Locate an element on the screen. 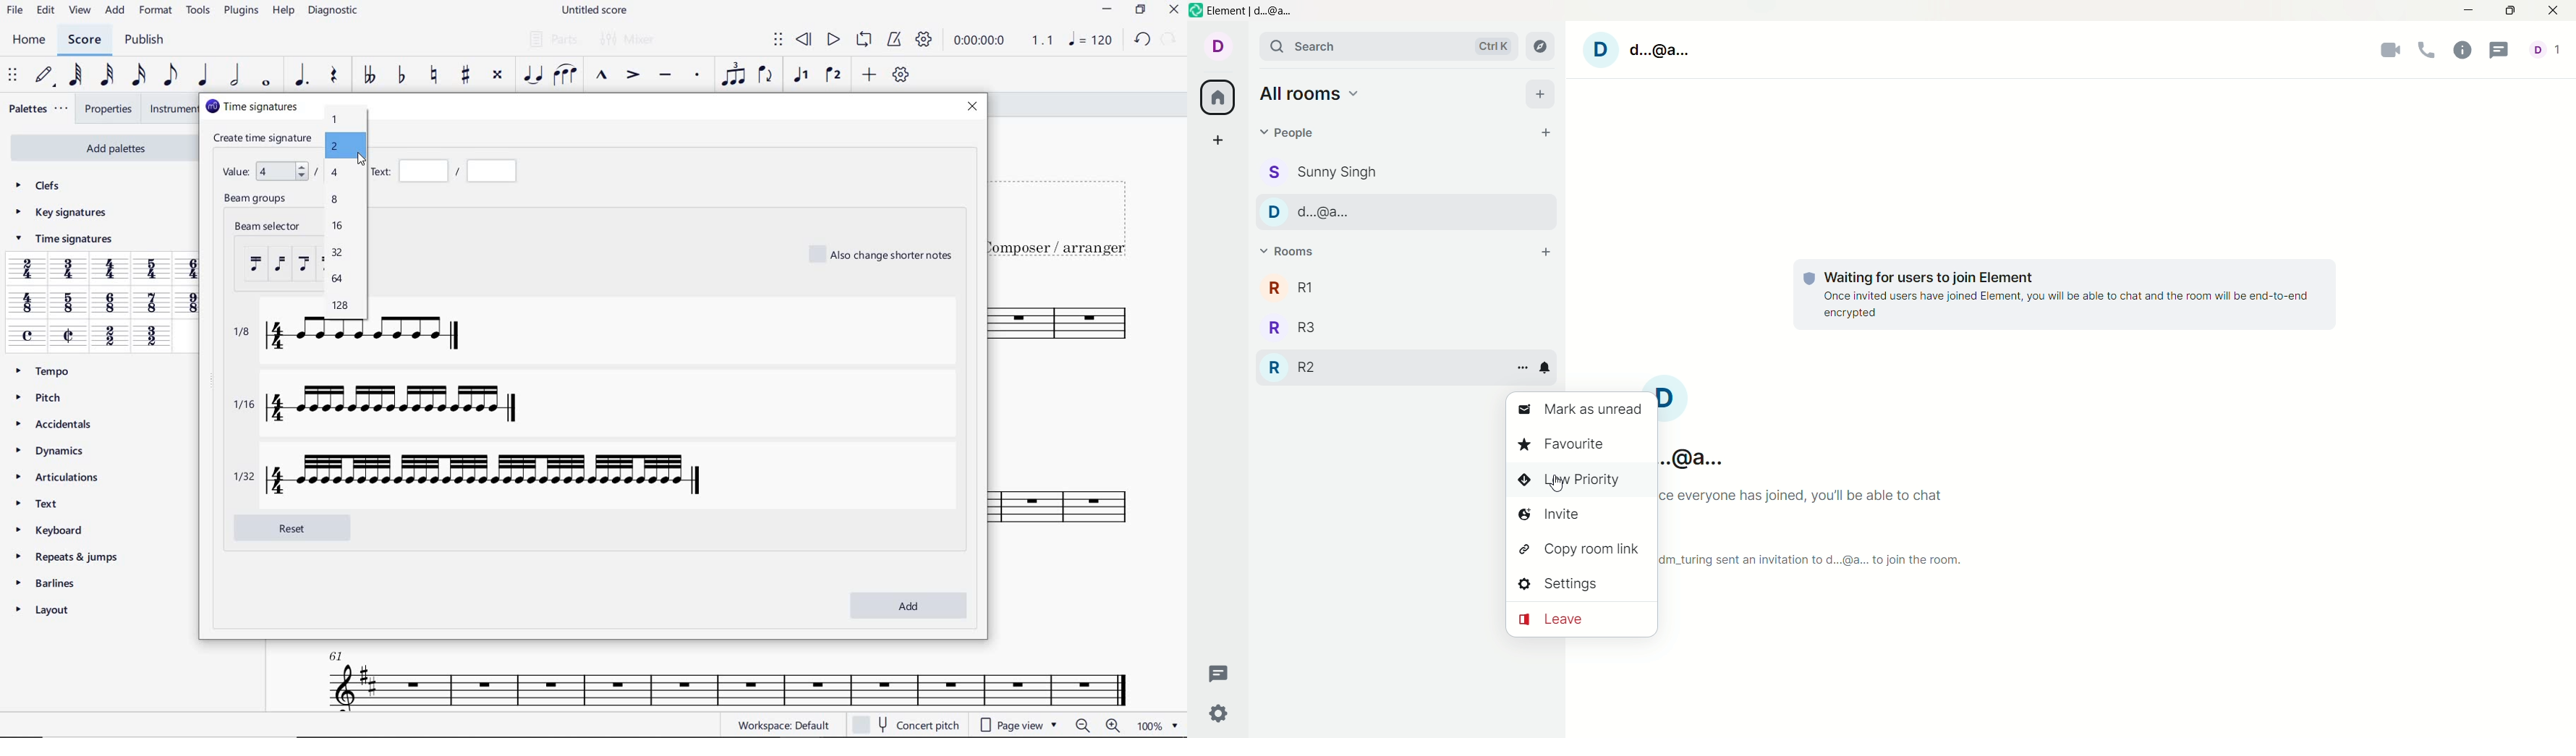 The width and height of the screenshot is (2576, 756). minimize is located at coordinates (2473, 9).